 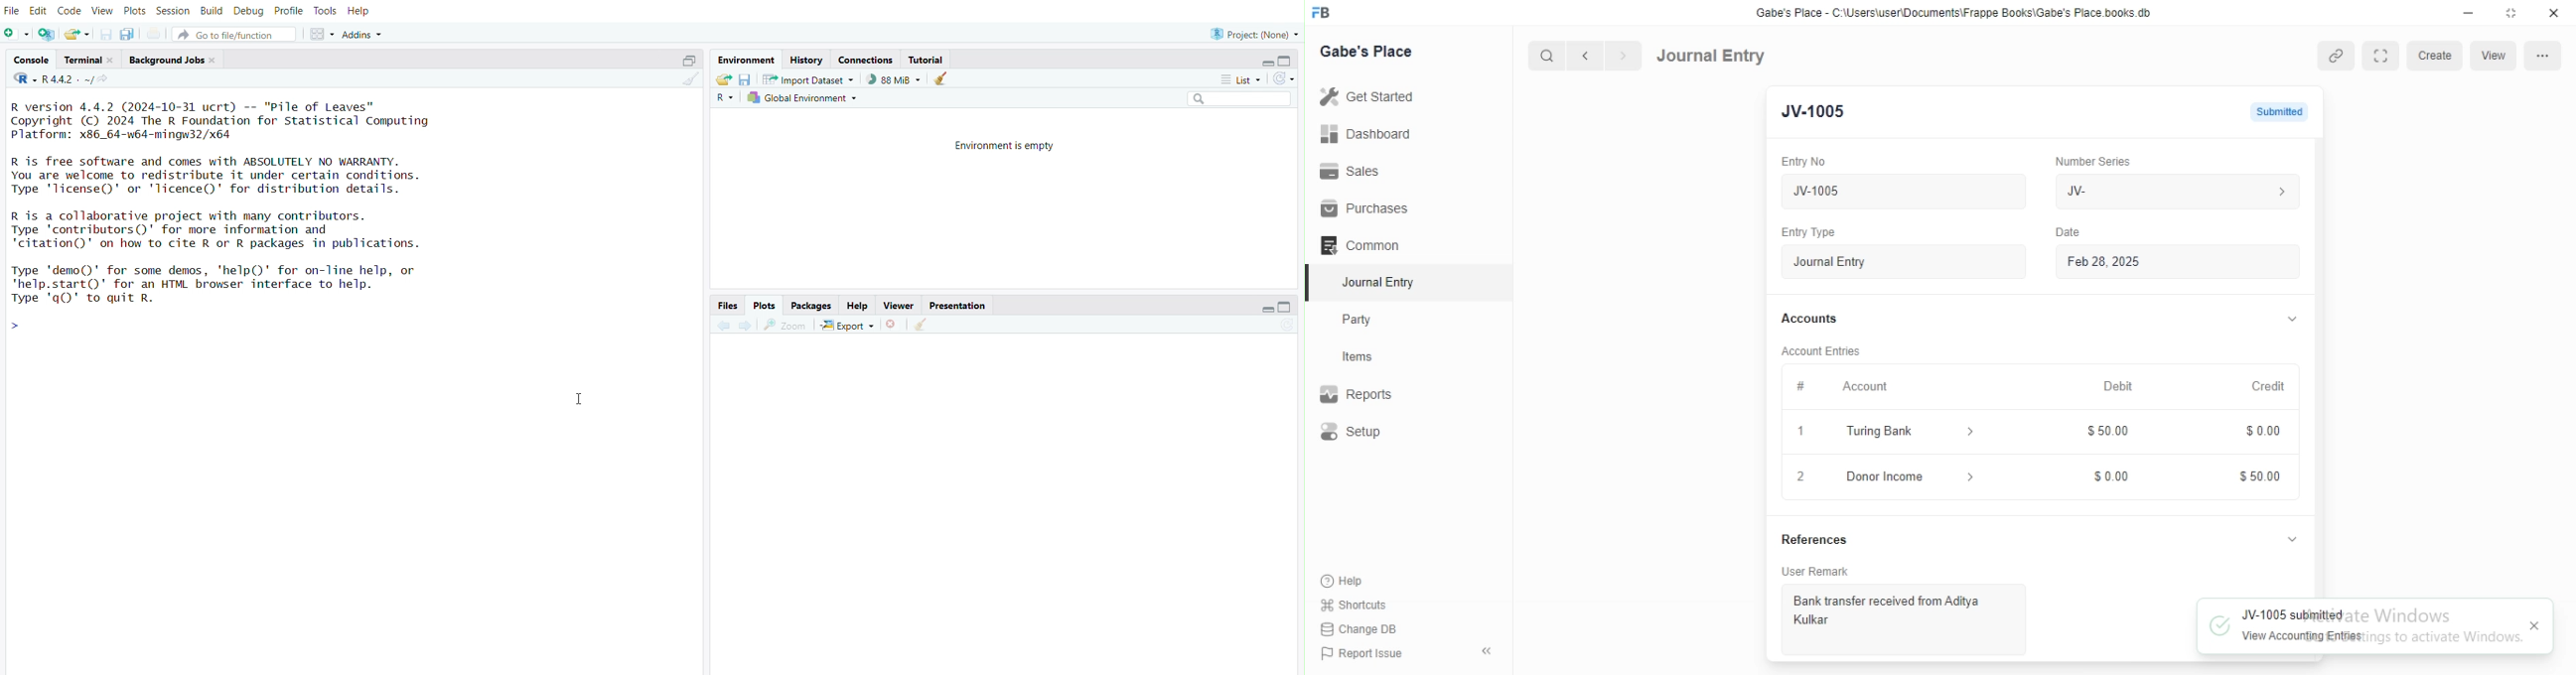 What do you see at coordinates (577, 401) in the screenshot?
I see `cursor` at bounding box center [577, 401].